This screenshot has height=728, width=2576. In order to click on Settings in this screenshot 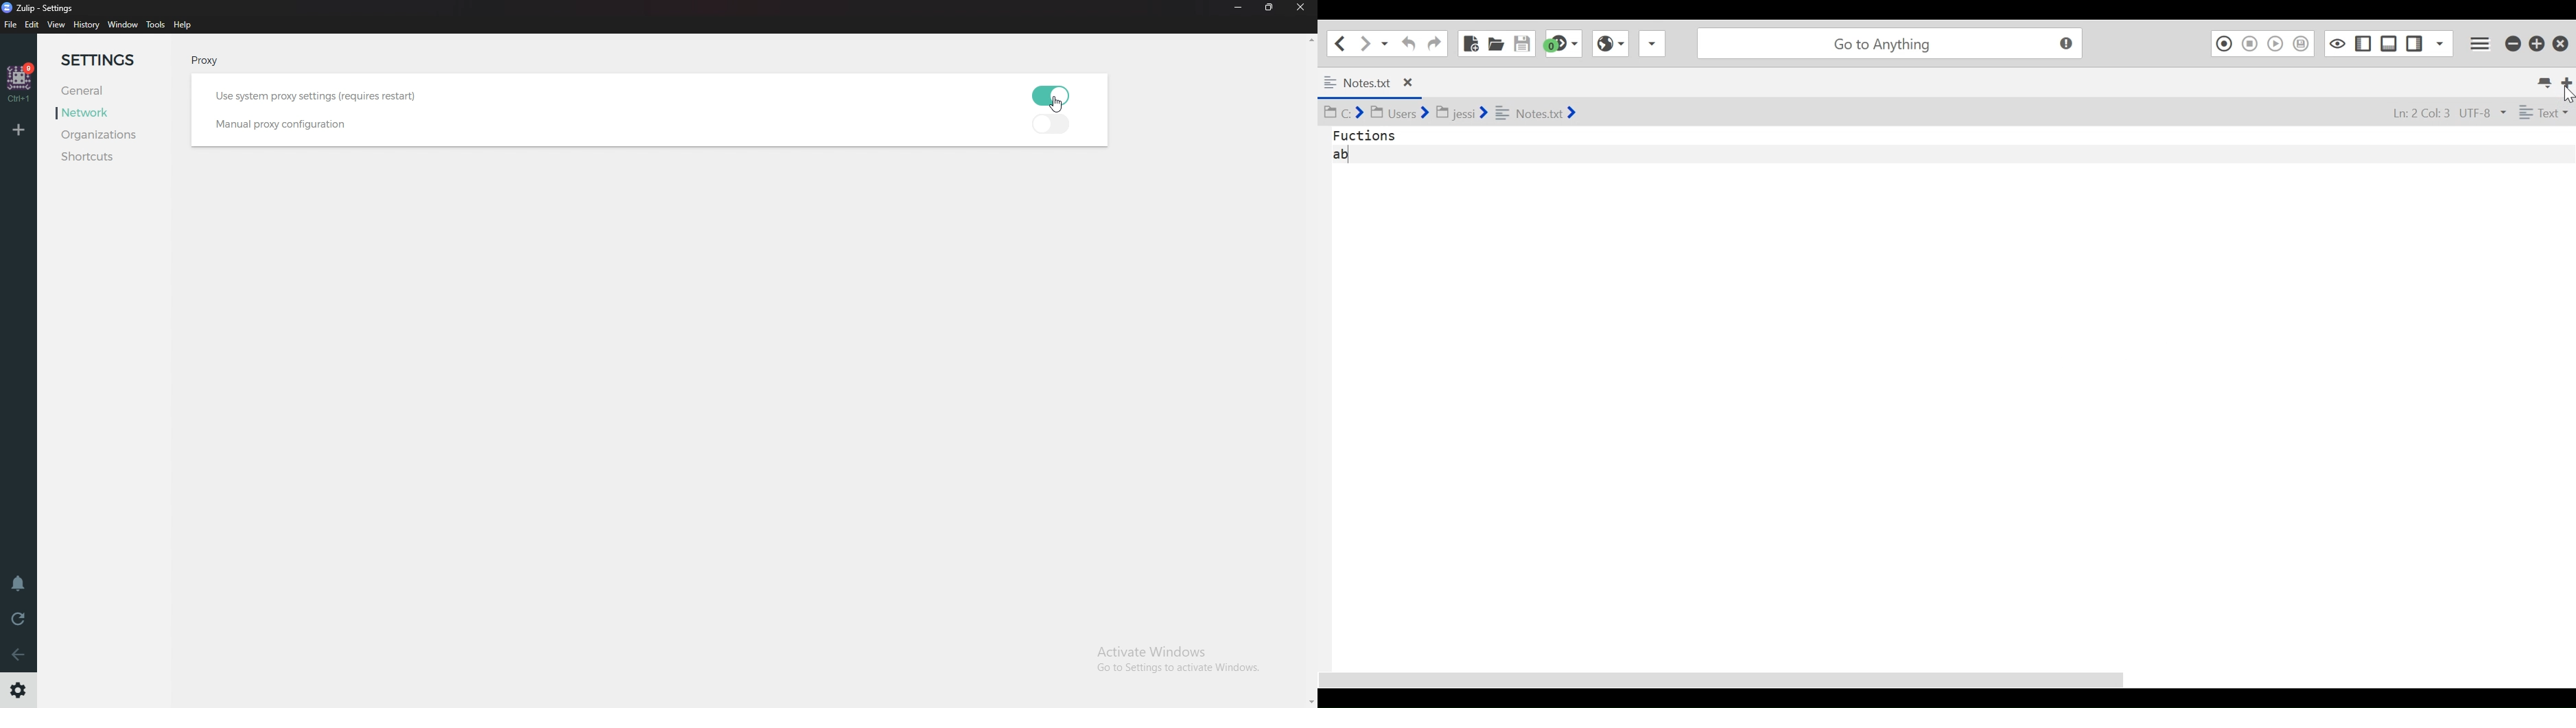, I will do `click(19, 690)`.